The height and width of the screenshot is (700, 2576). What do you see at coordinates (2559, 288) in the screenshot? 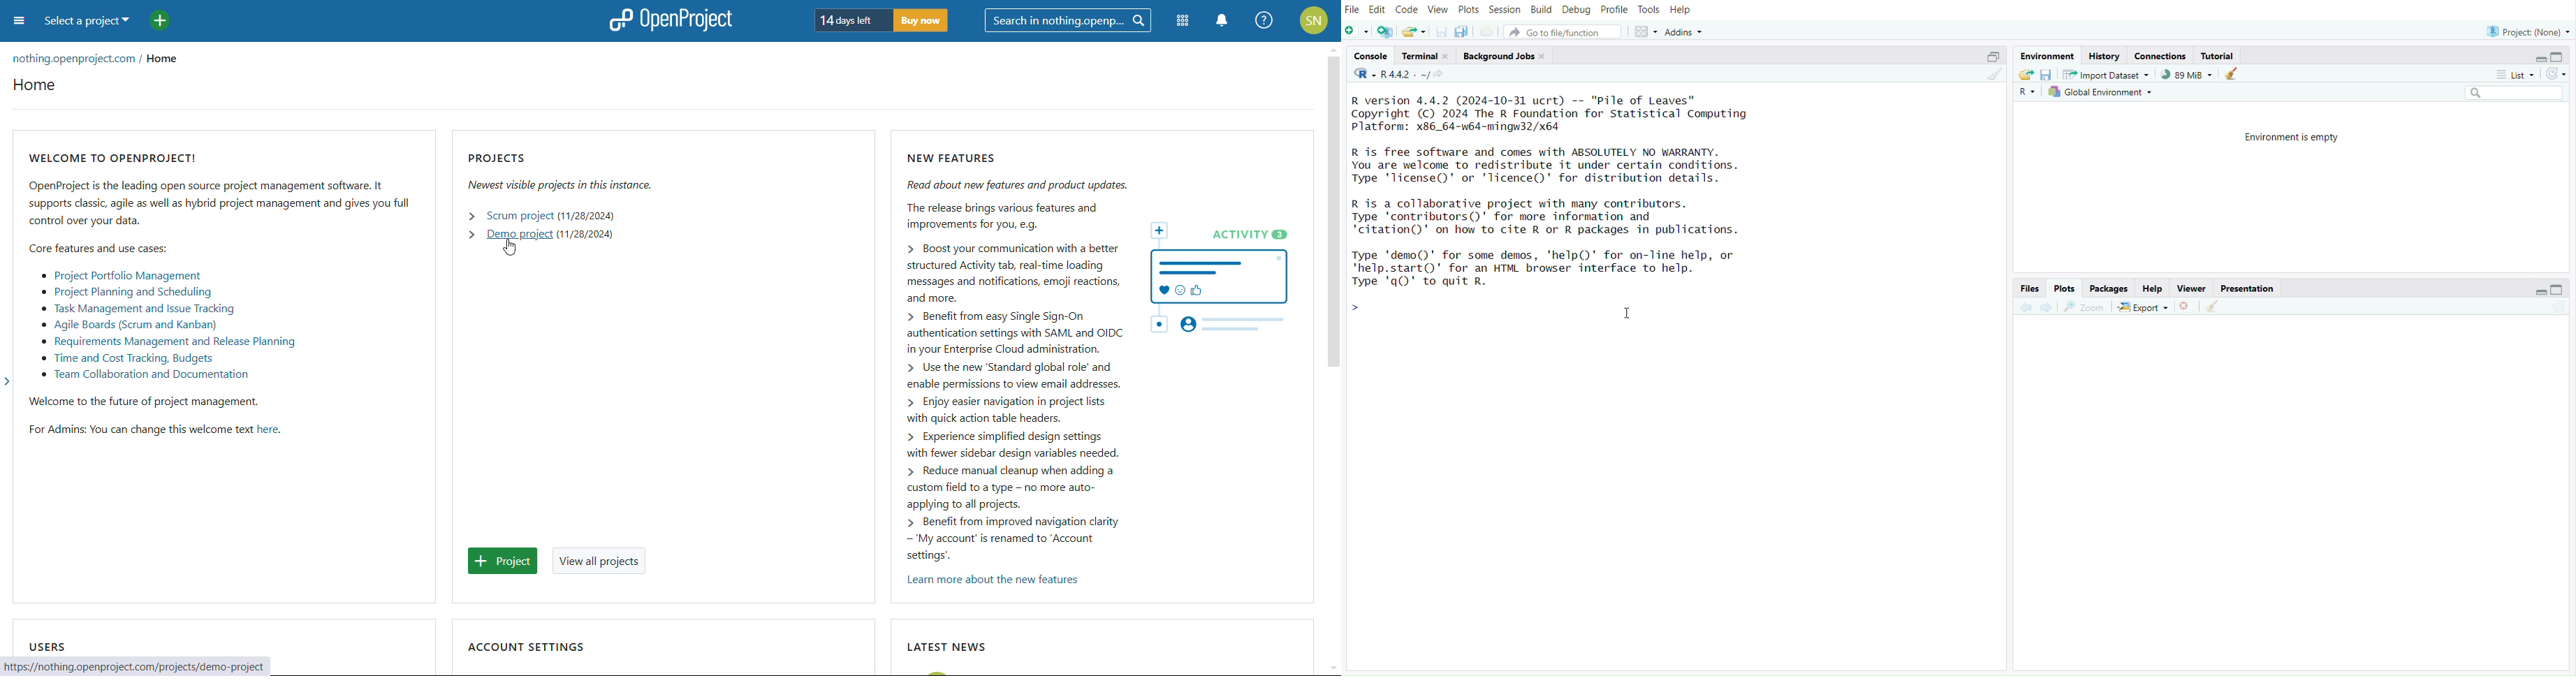
I see `Maximize` at bounding box center [2559, 288].